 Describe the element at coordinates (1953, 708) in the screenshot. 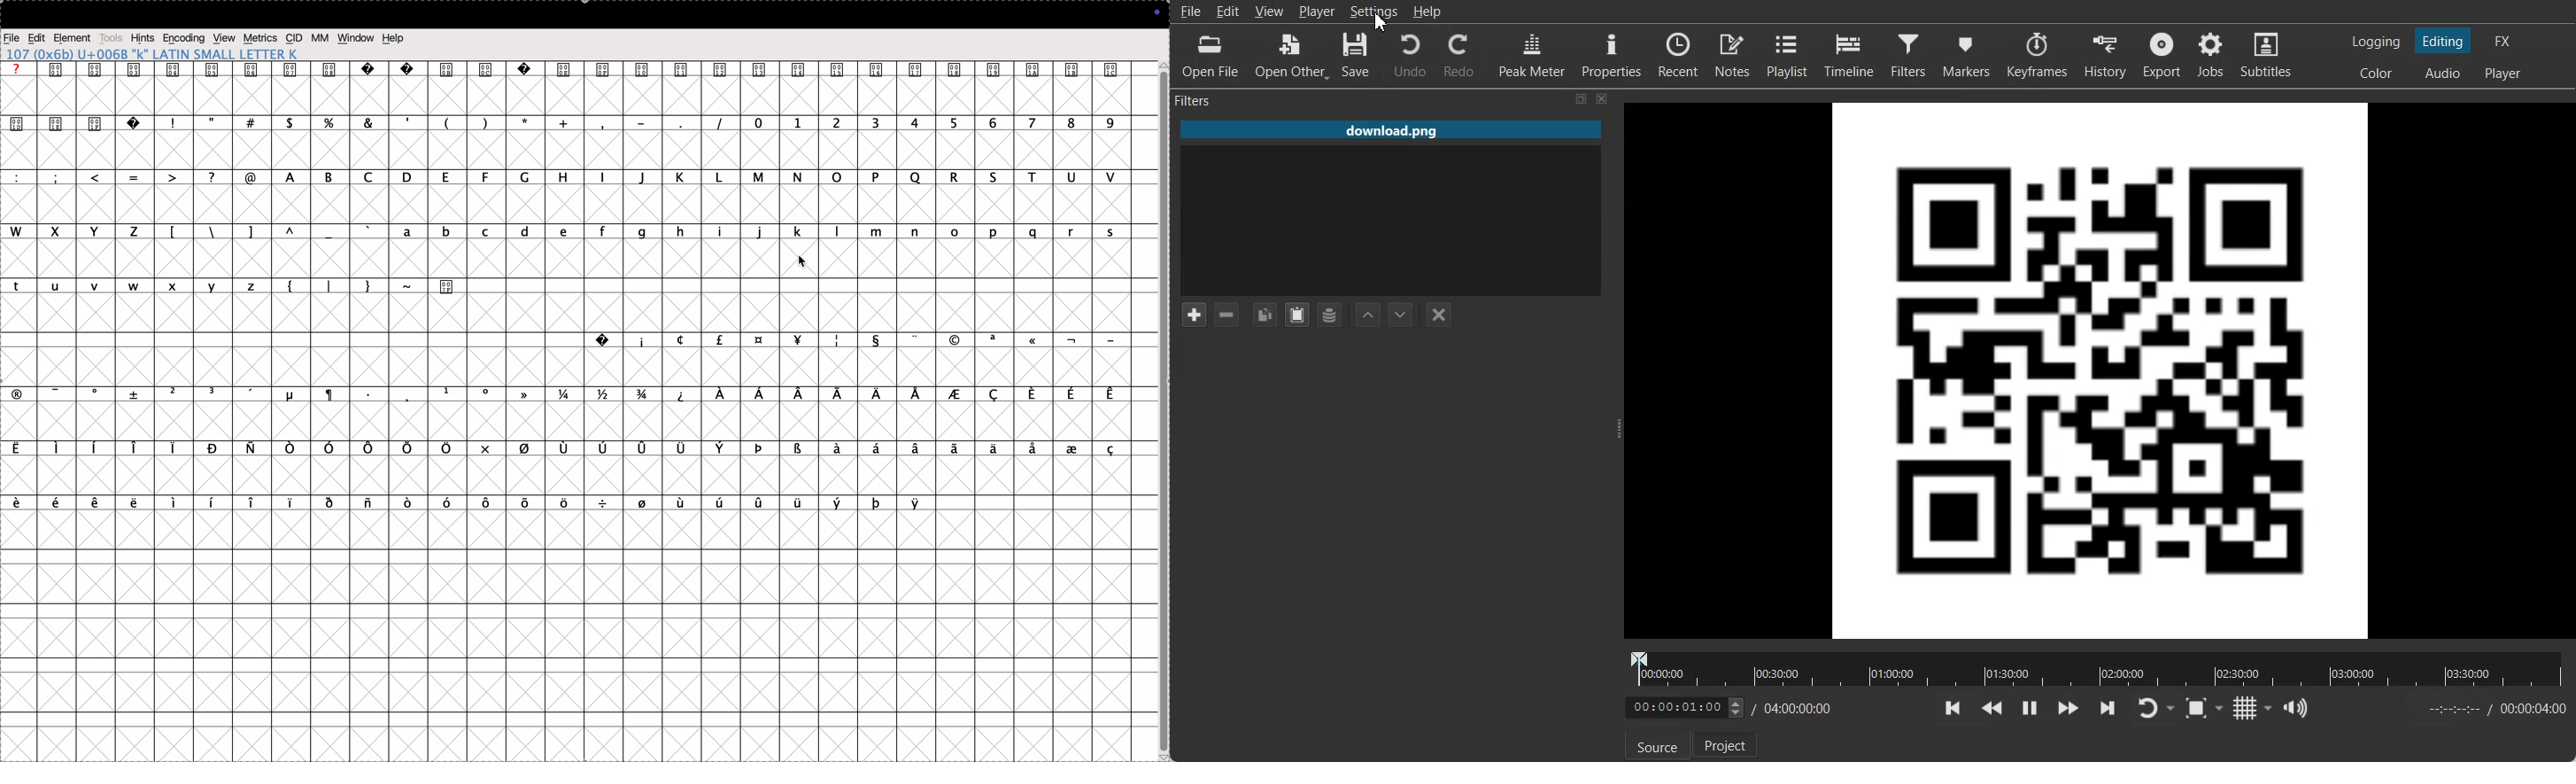

I see `Skip to the previous point` at that location.